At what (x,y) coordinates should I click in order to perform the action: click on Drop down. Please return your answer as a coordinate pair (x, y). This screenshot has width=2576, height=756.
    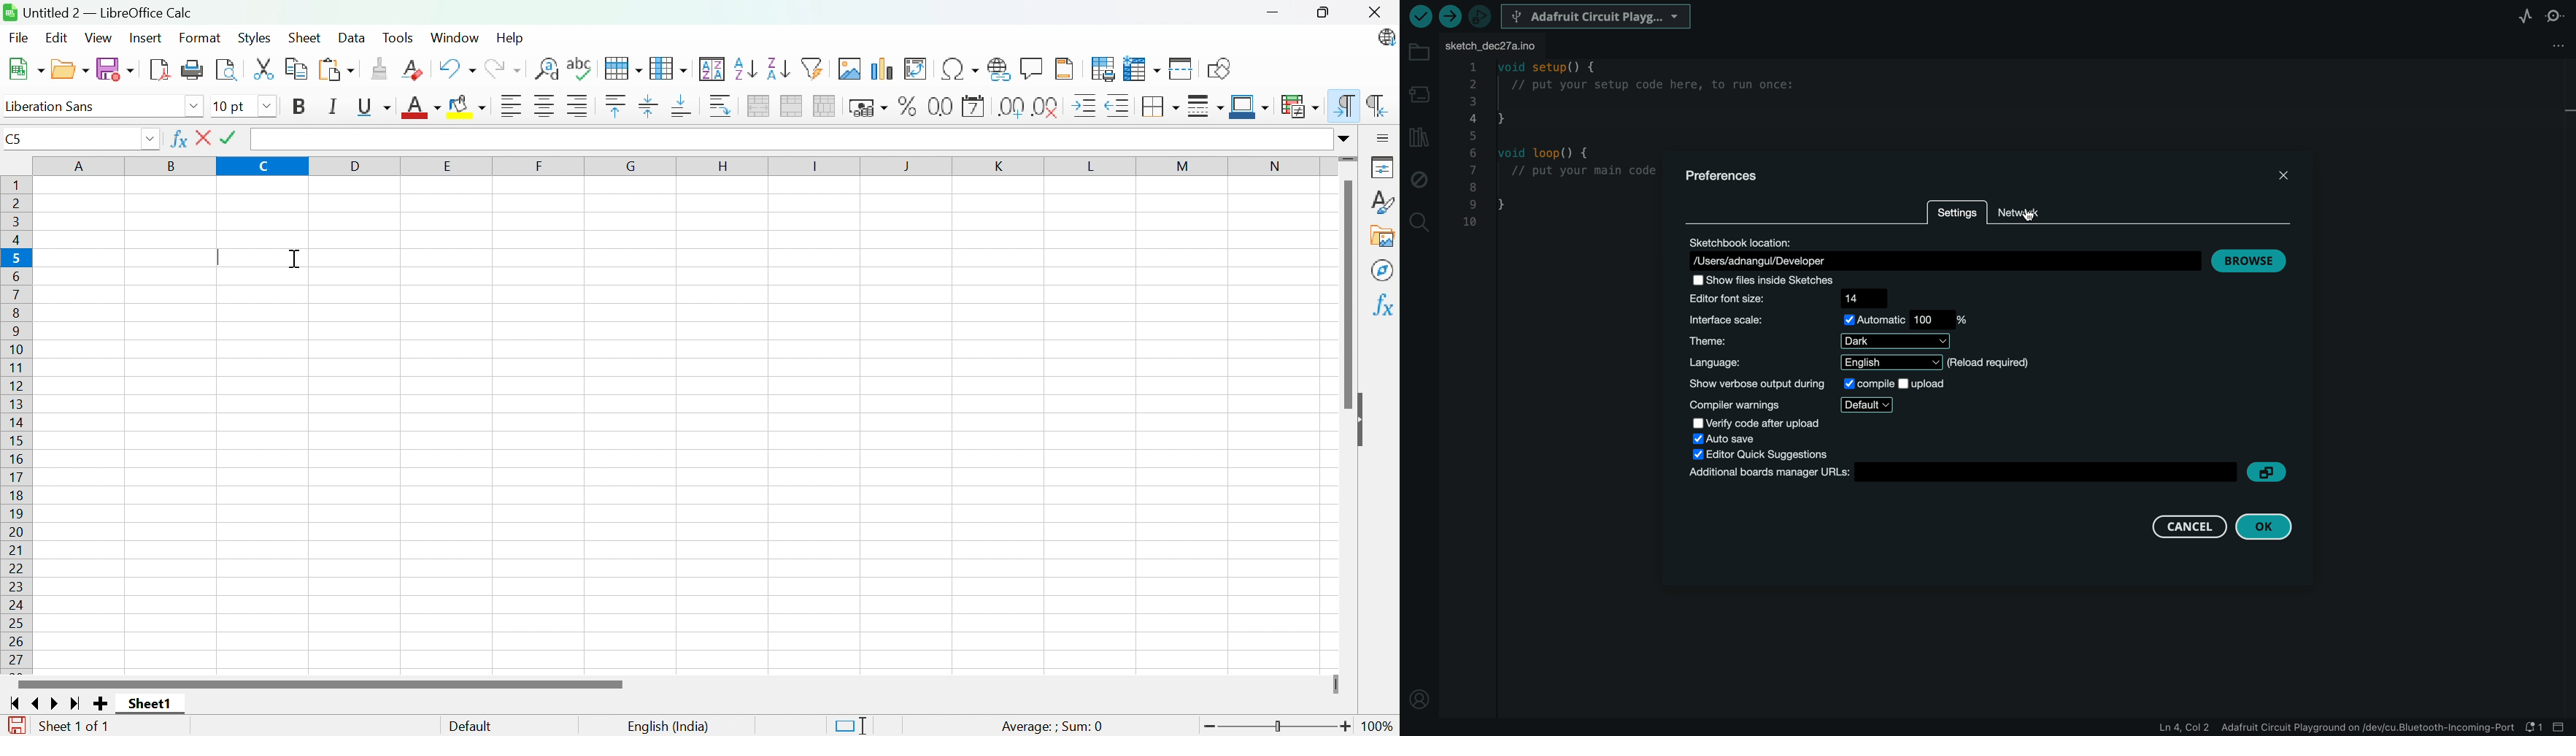
    Looking at the image, I should click on (195, 107).